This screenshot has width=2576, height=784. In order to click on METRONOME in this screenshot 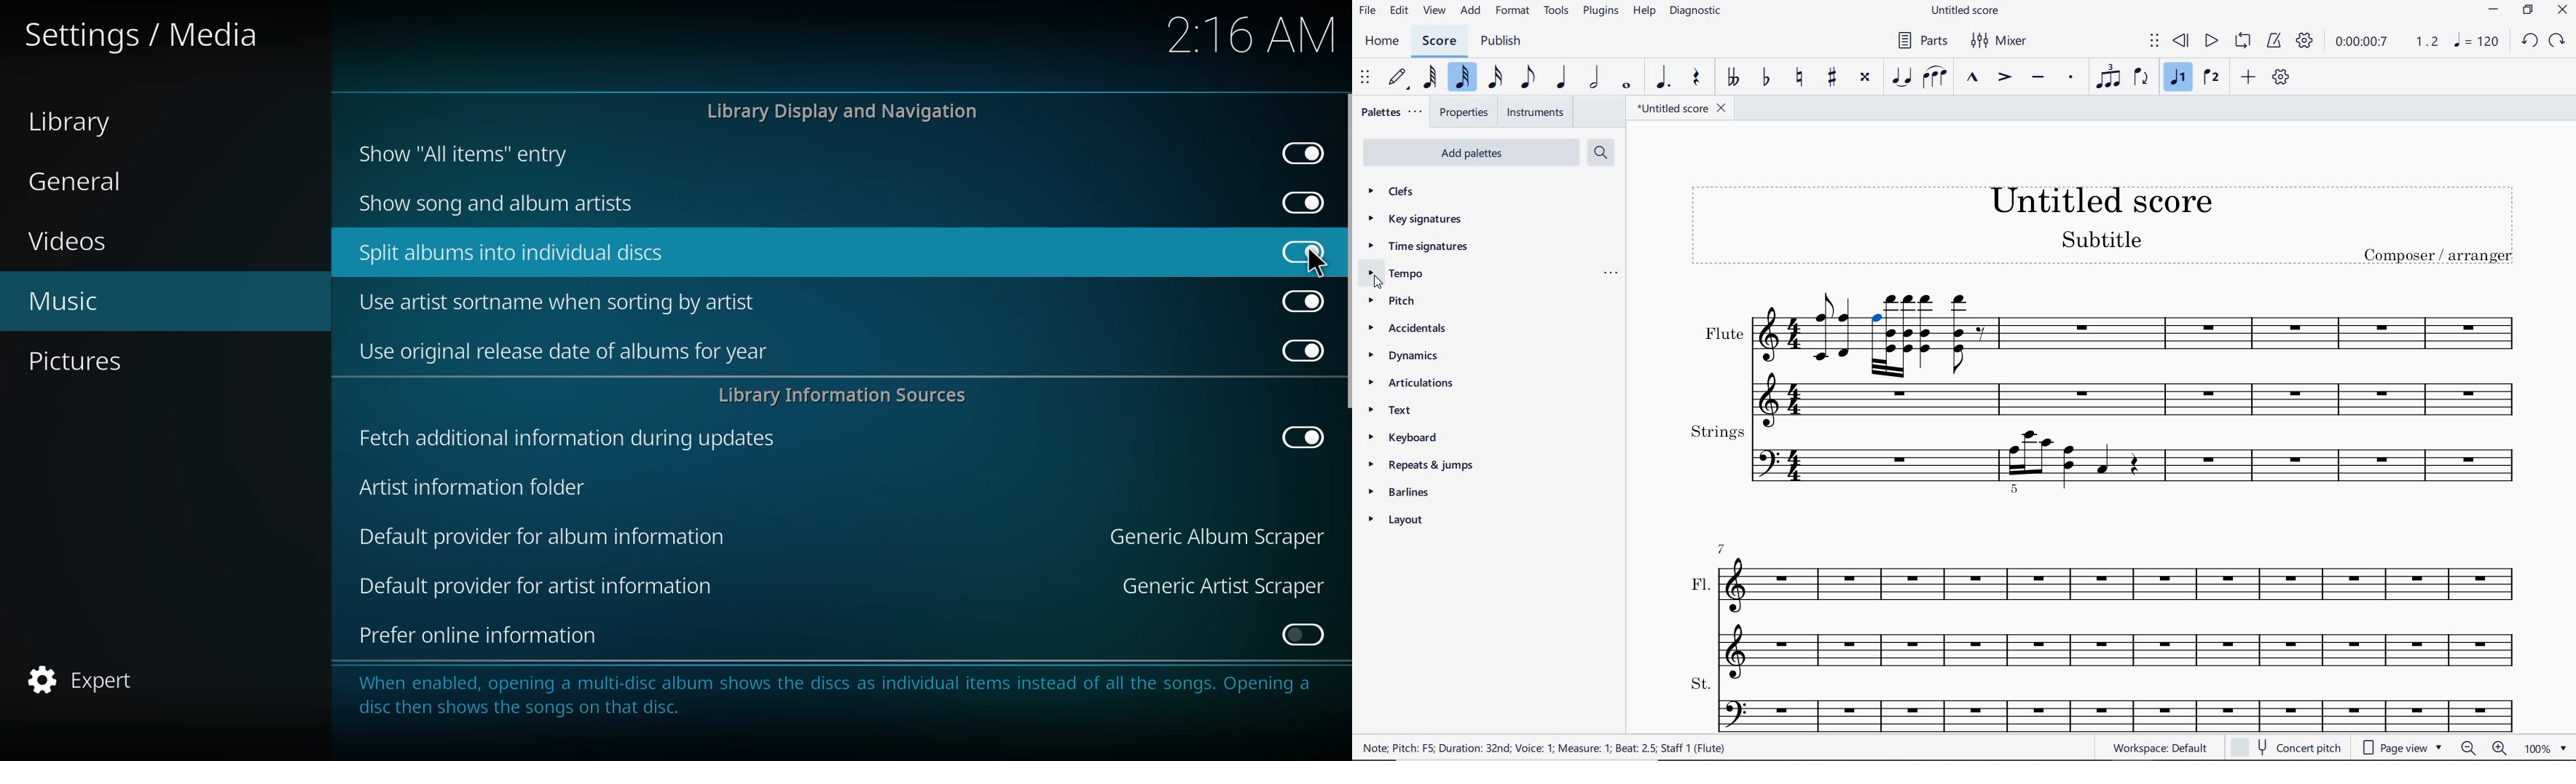, I will do `click(2275, 40)`.